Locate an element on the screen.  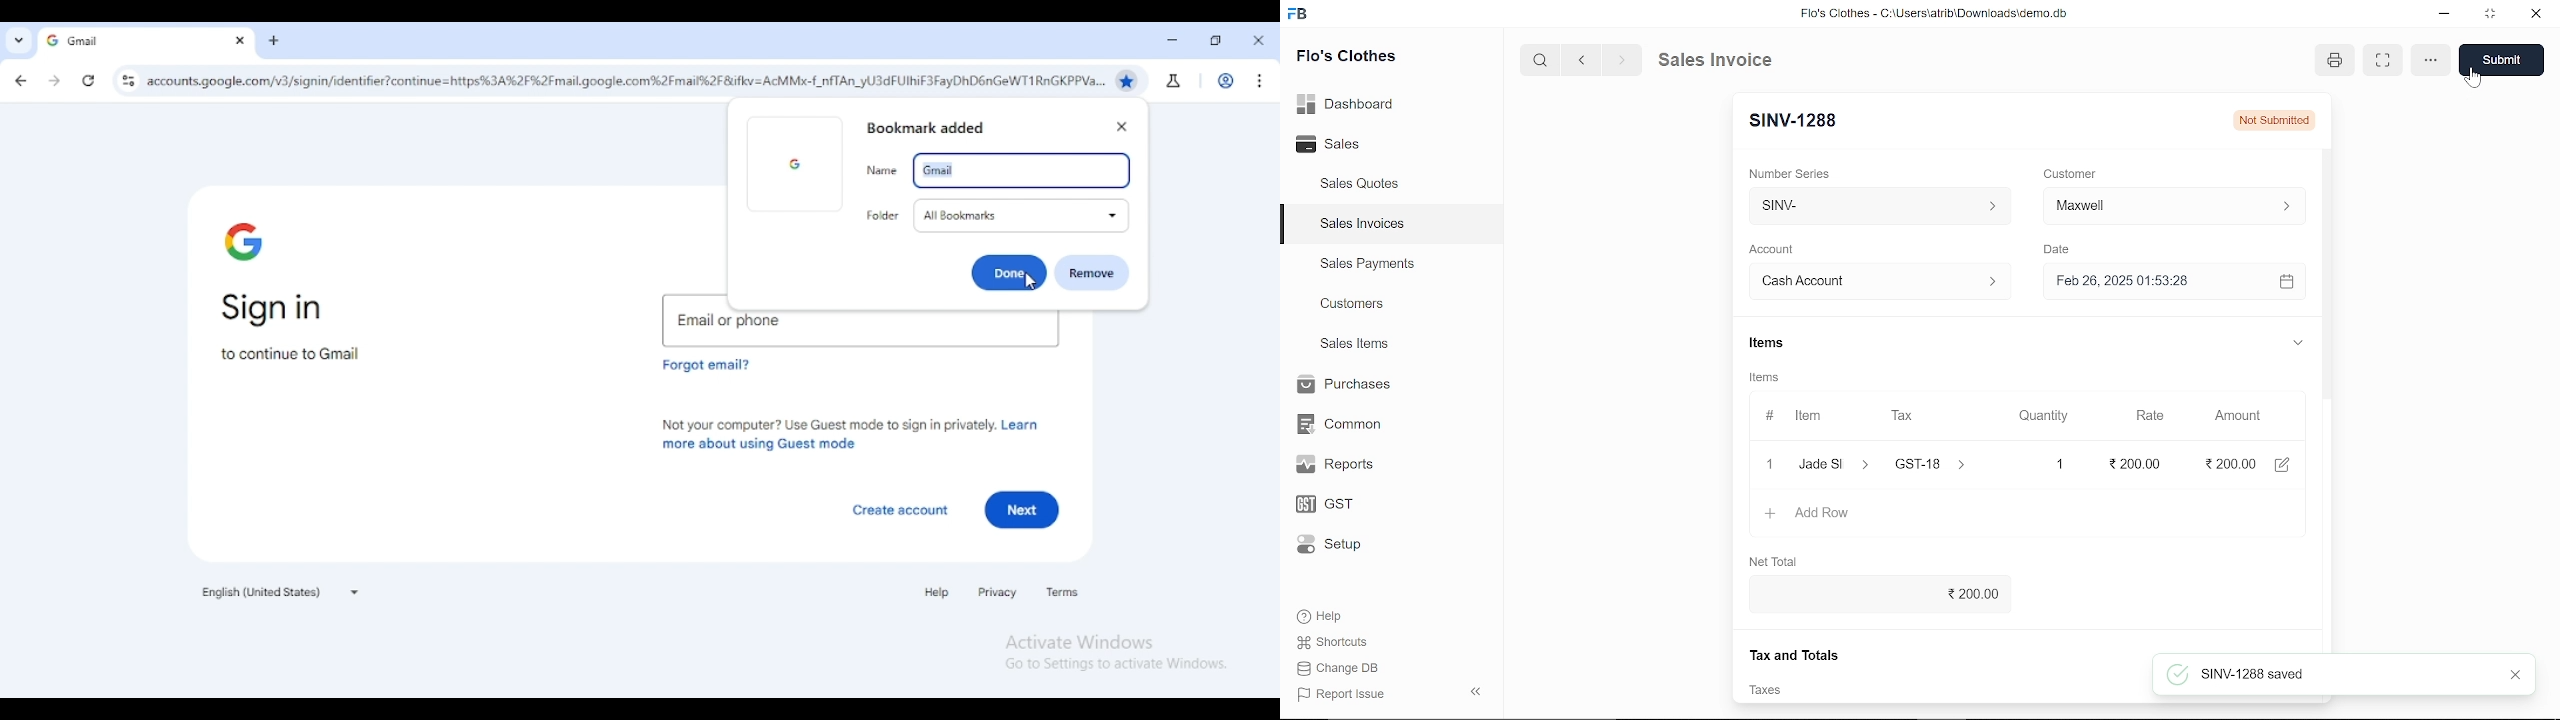
Common is located at coordinates (1342, 424).